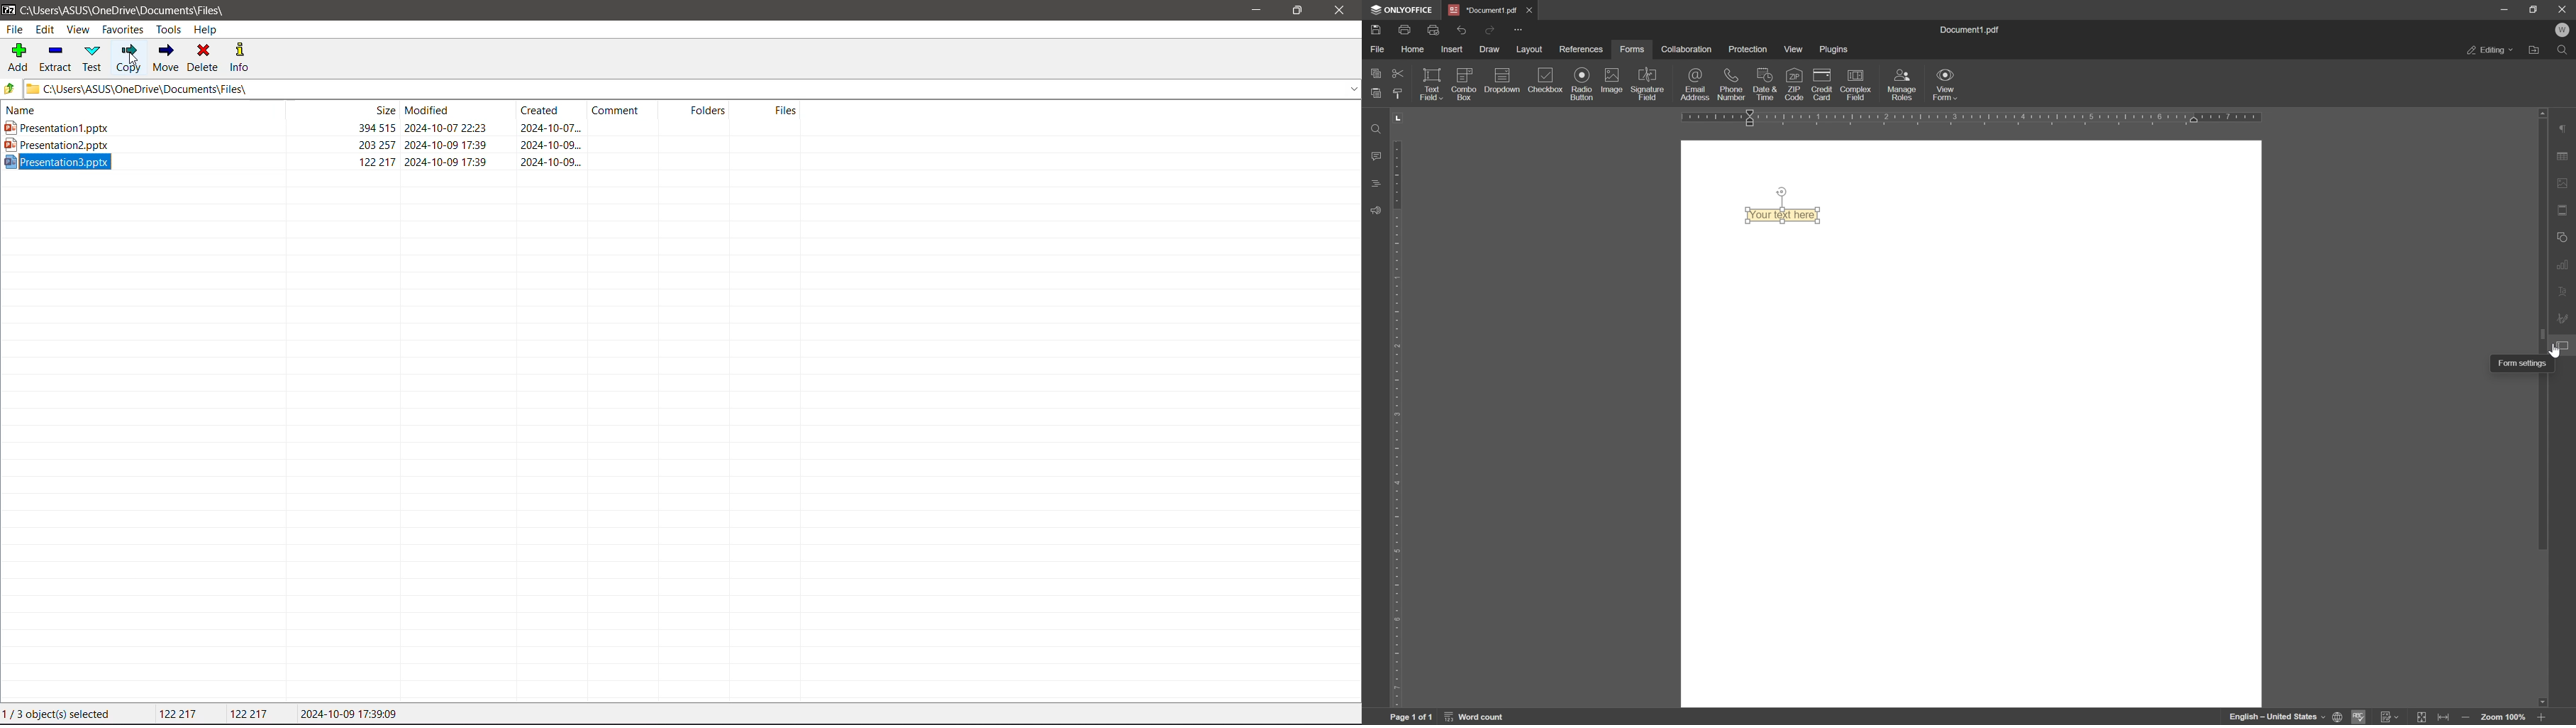 This screenshot has height=728, width=2576. Describe the element at coordinates (1795, 84) in the screenshot. I see `zip code` at that location.